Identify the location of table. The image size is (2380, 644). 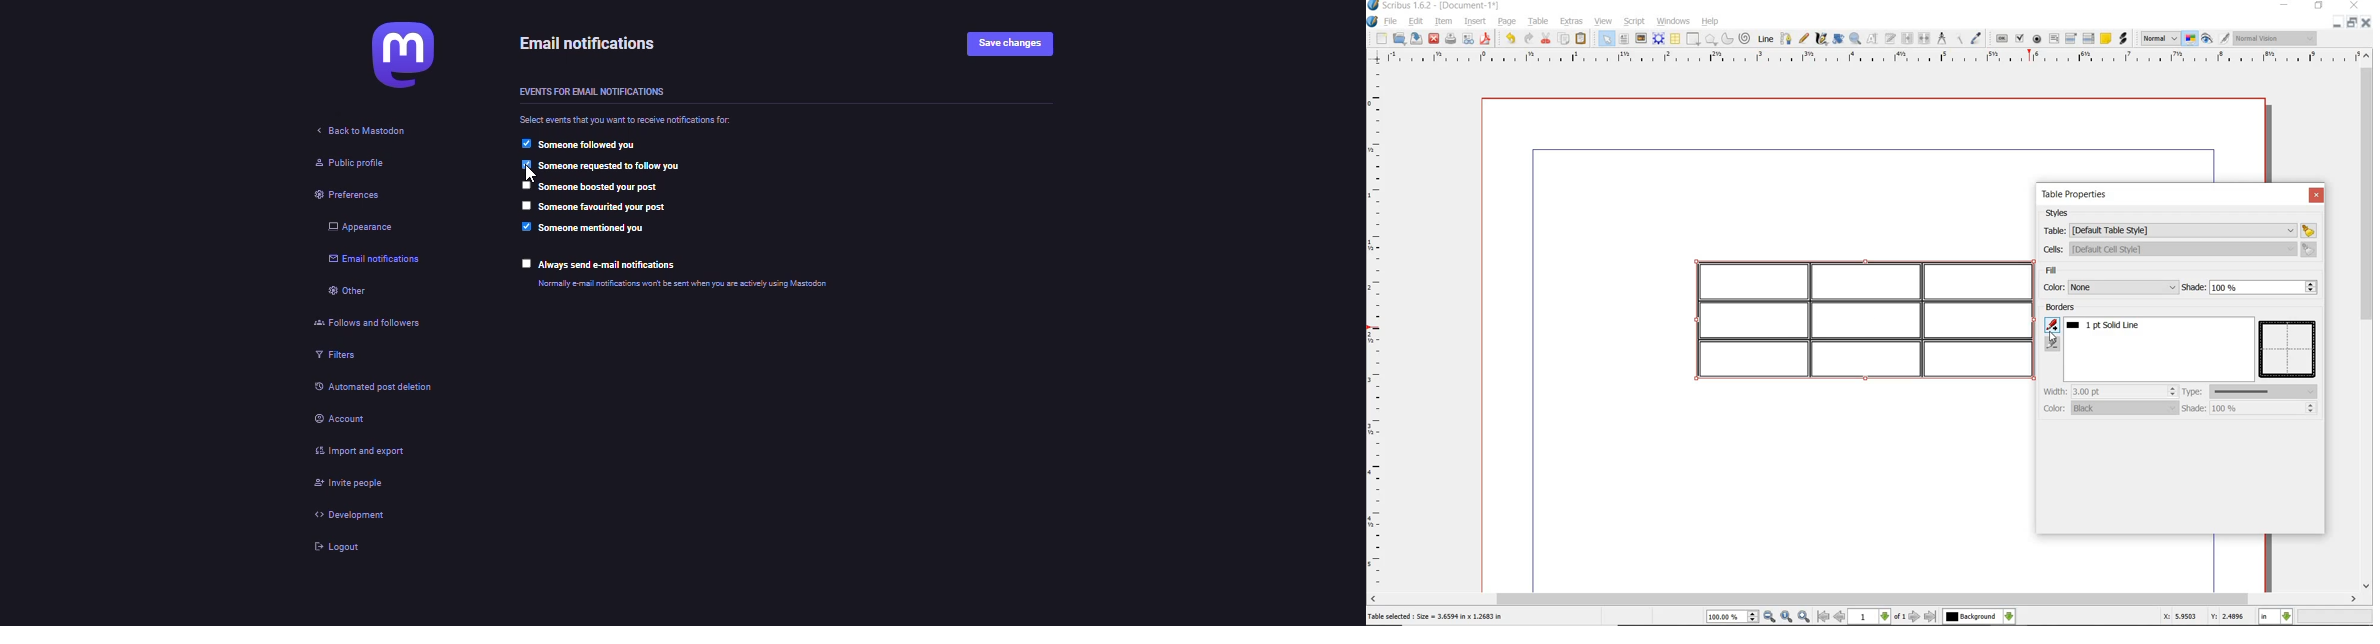
(1675, 40).